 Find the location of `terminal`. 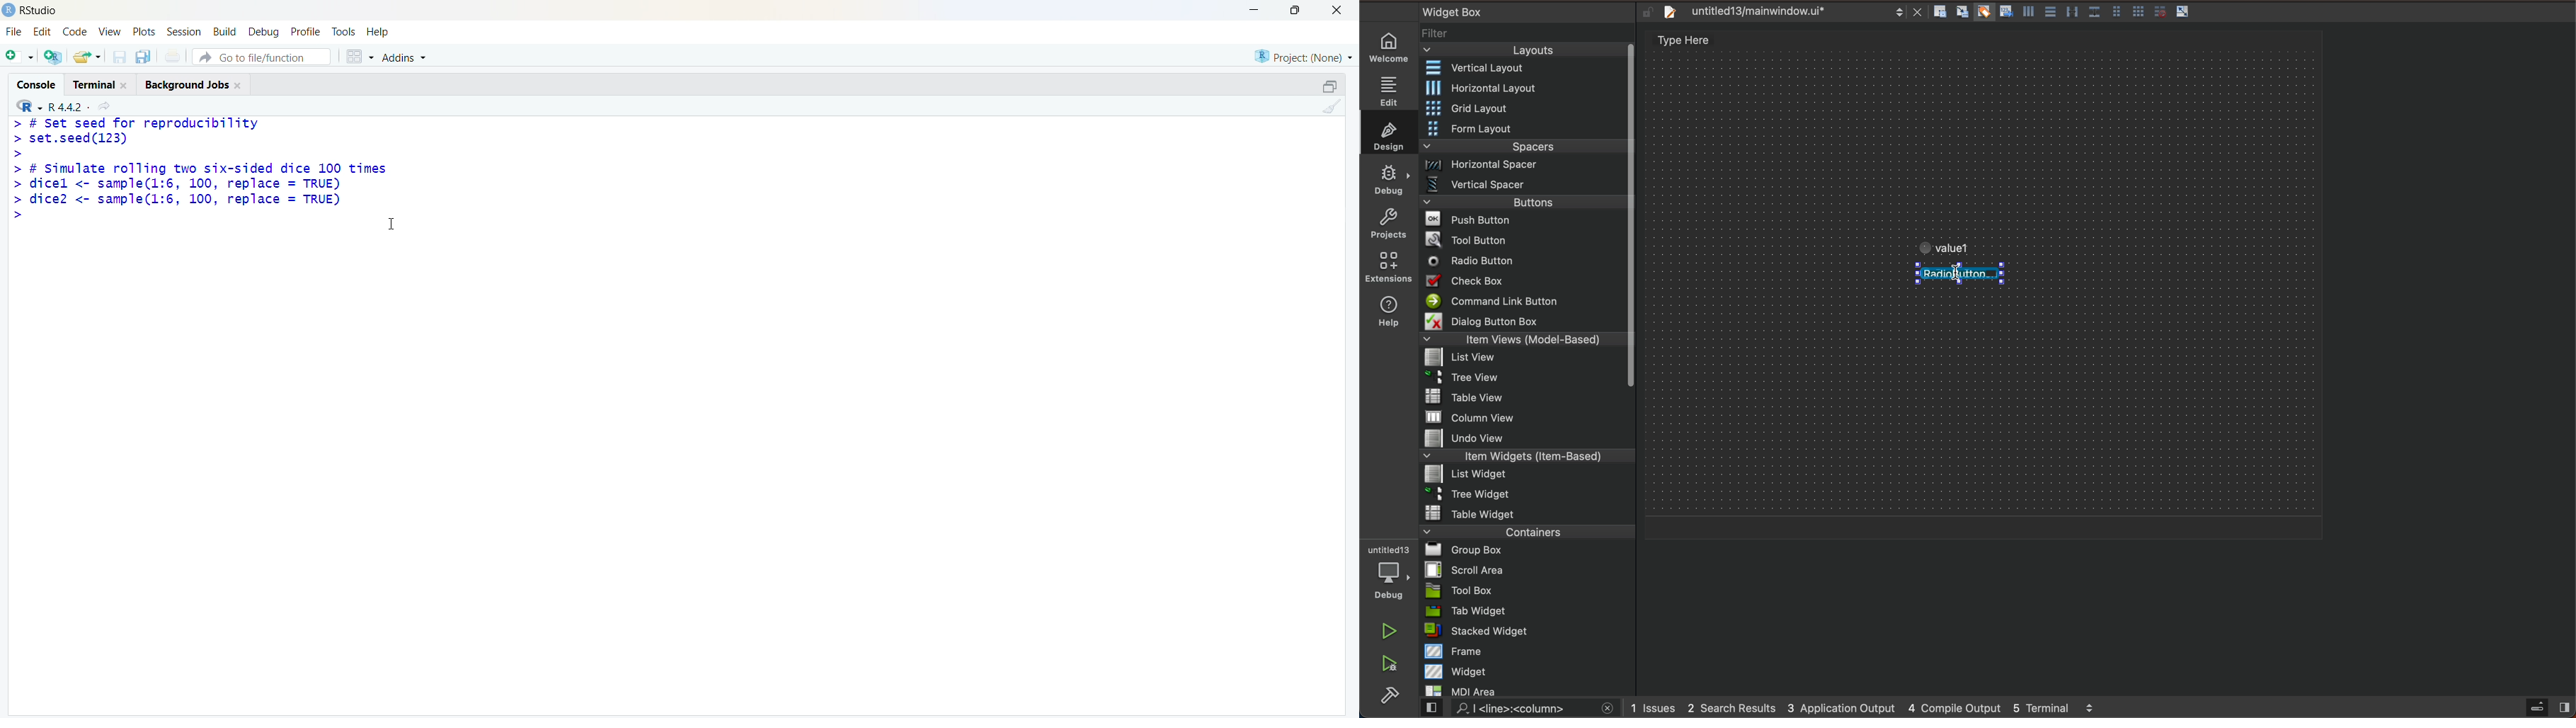

terminal is located at coordinates (93, 86).